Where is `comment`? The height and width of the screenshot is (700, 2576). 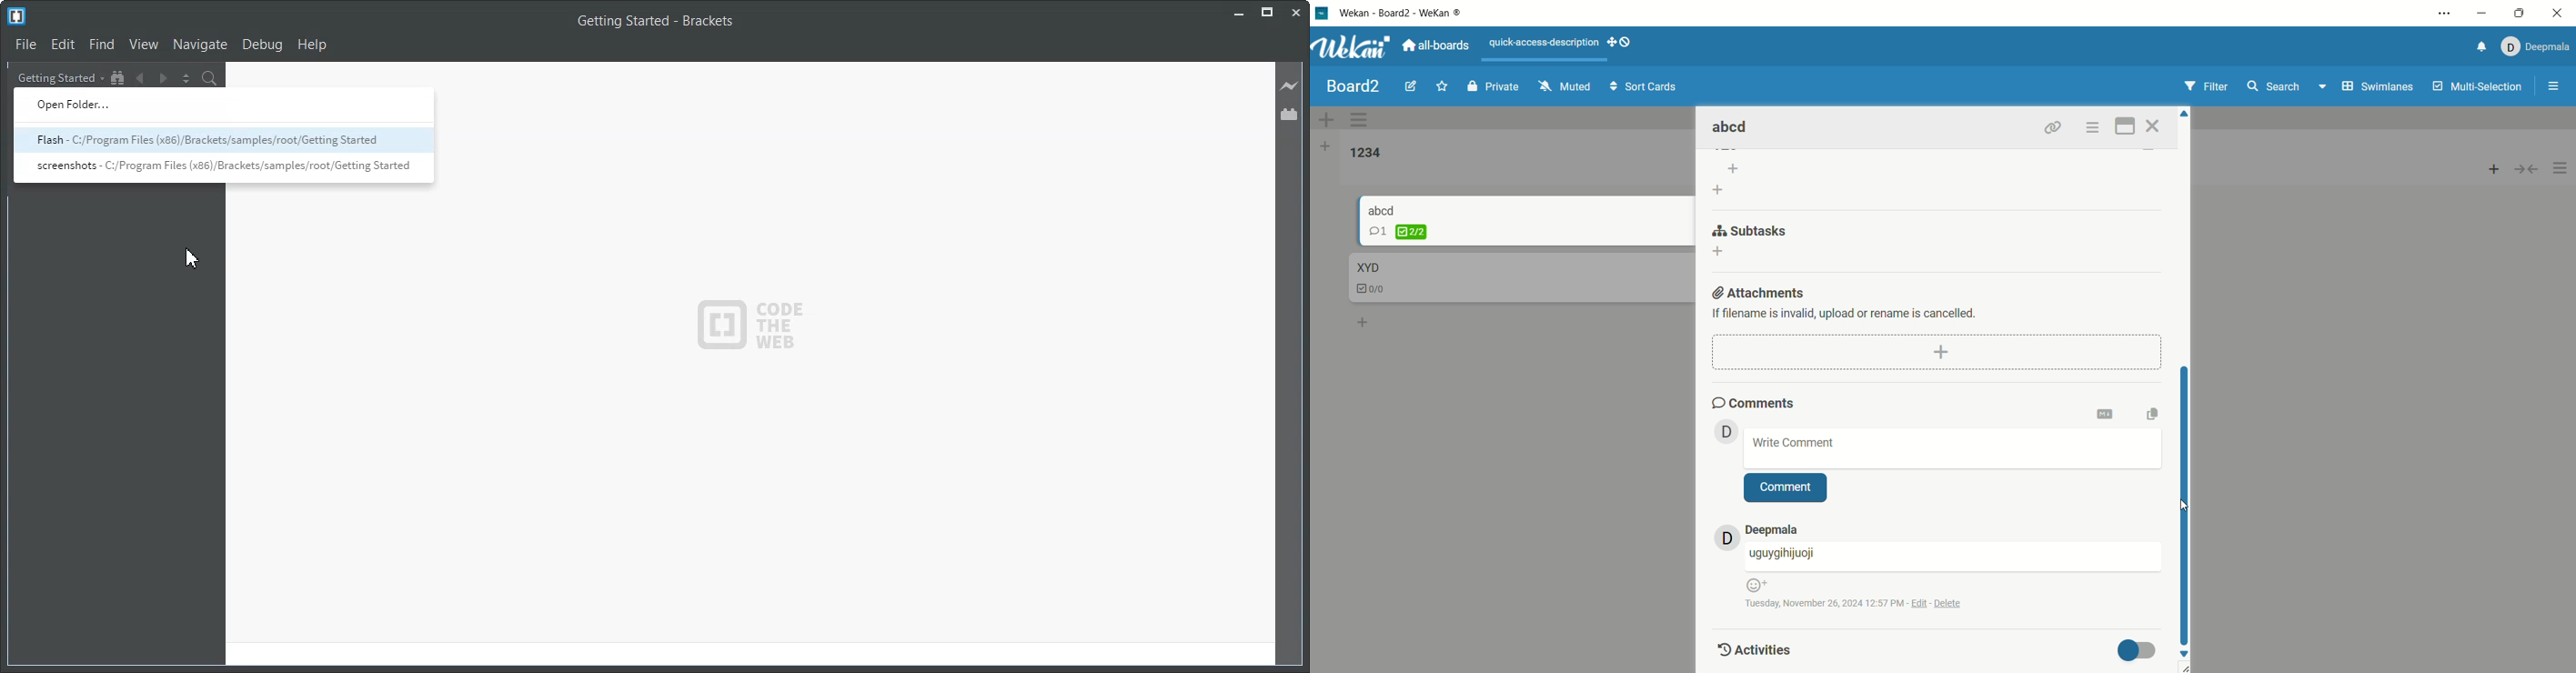
comment is located at coordinates (1786, 489).